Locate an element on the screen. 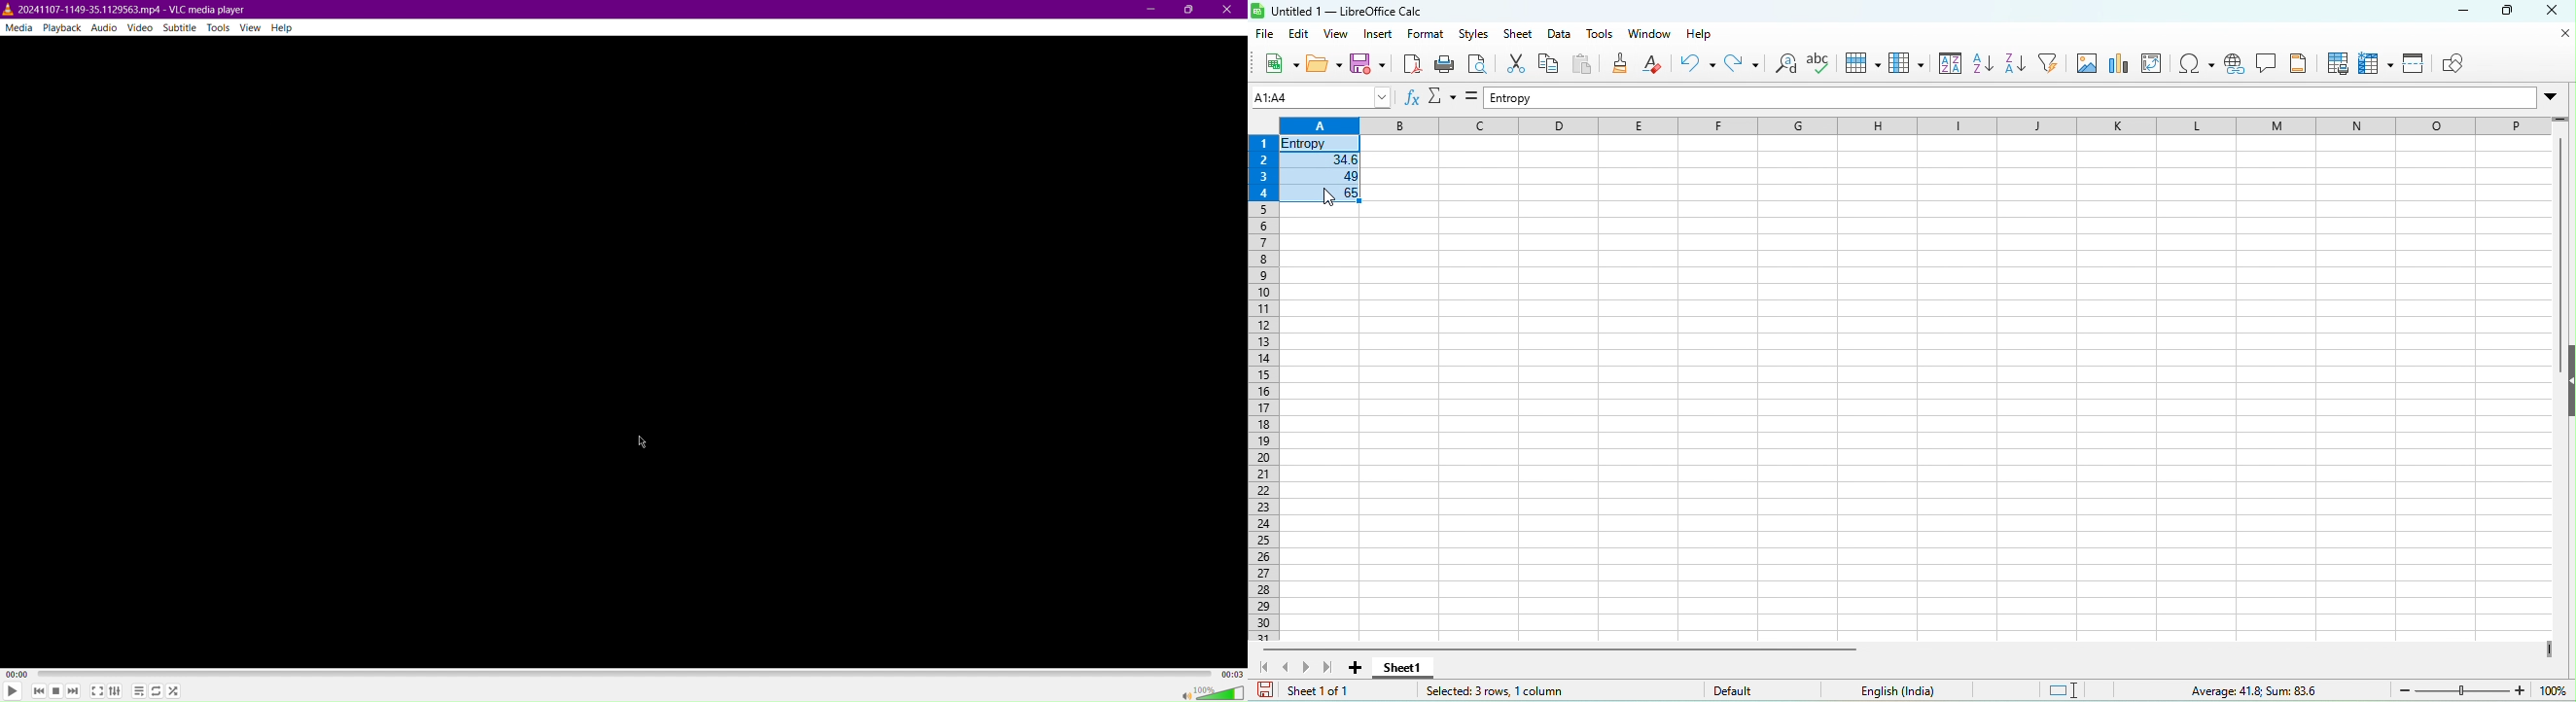 Image resolution: width=2576 pixels, height=728 pixels. chart is located at coordinates (2123, 63).